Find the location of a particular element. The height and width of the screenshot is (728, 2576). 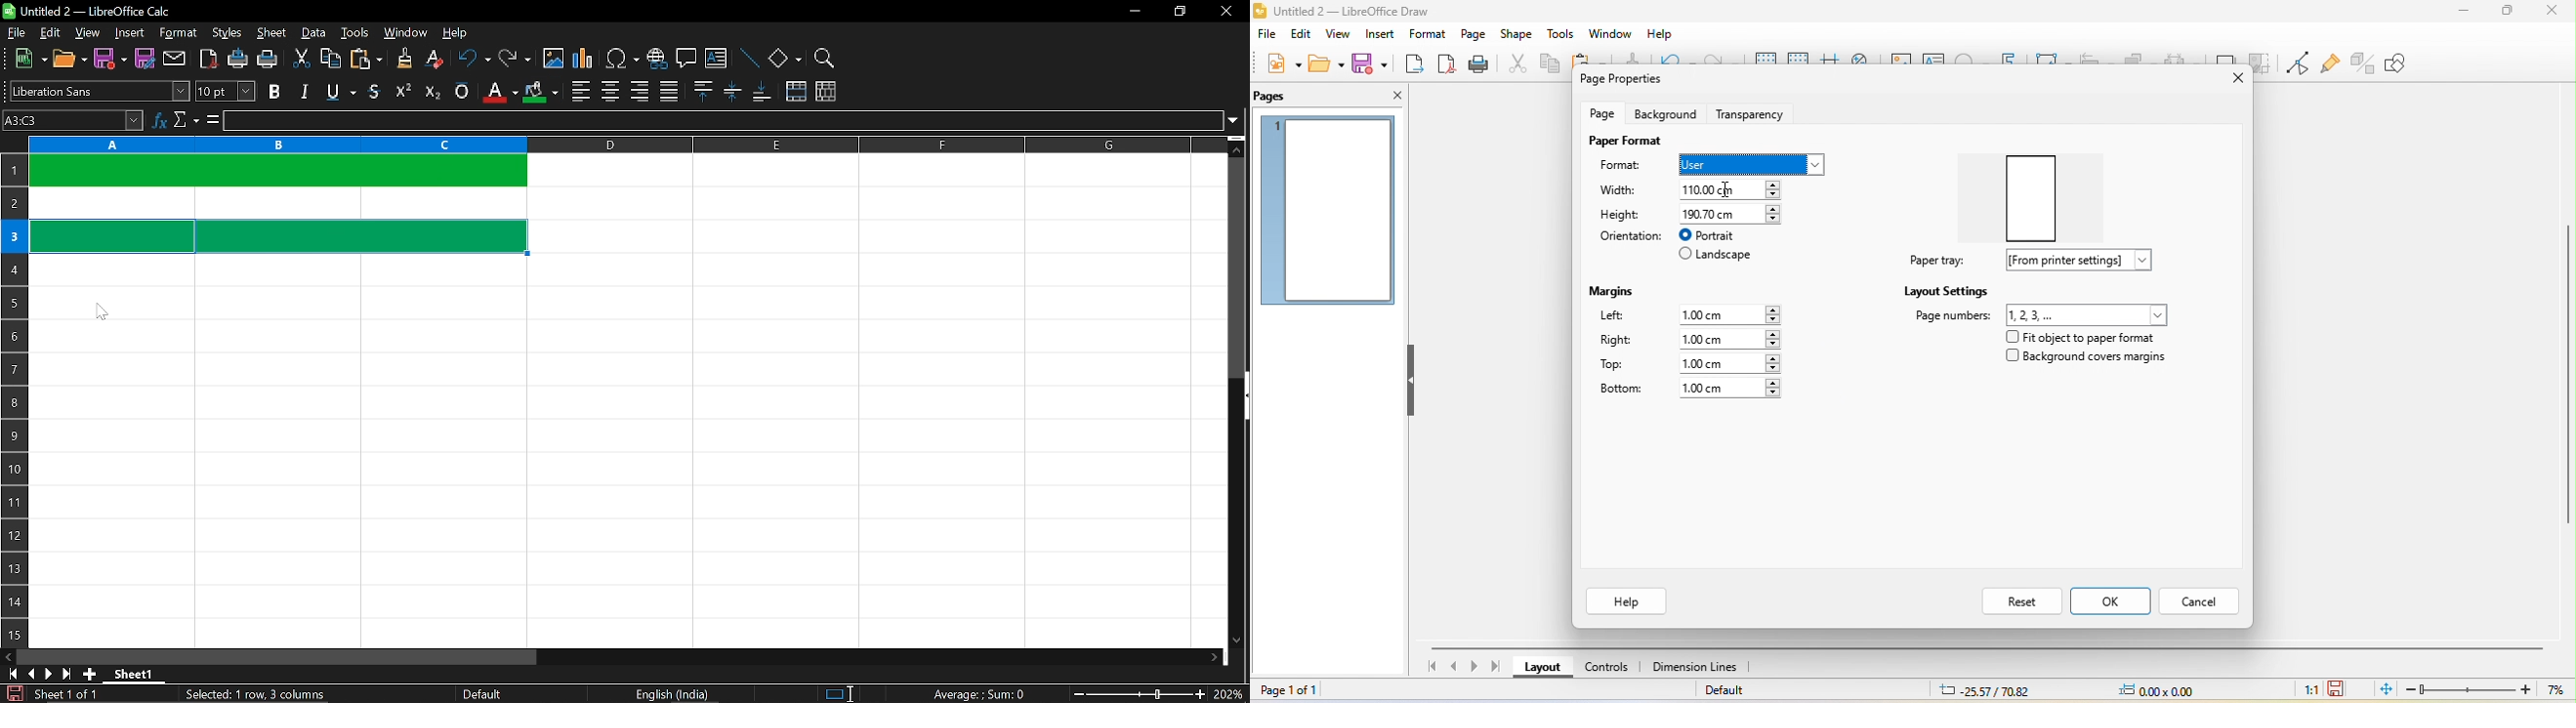

text size is located at coordinates (226, 91).